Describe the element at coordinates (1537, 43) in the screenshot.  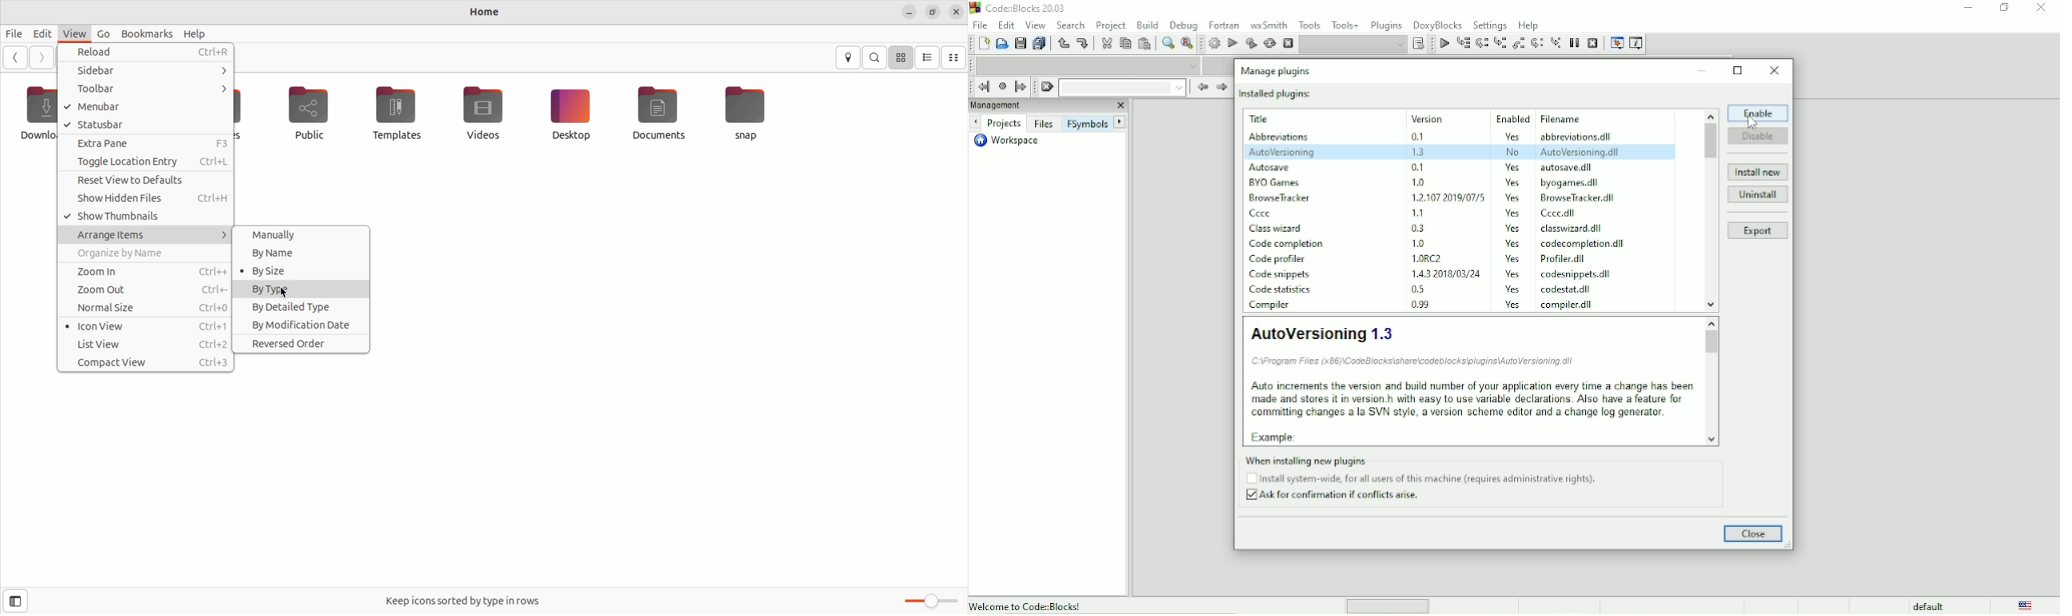
I see `Next instruction` at that location.